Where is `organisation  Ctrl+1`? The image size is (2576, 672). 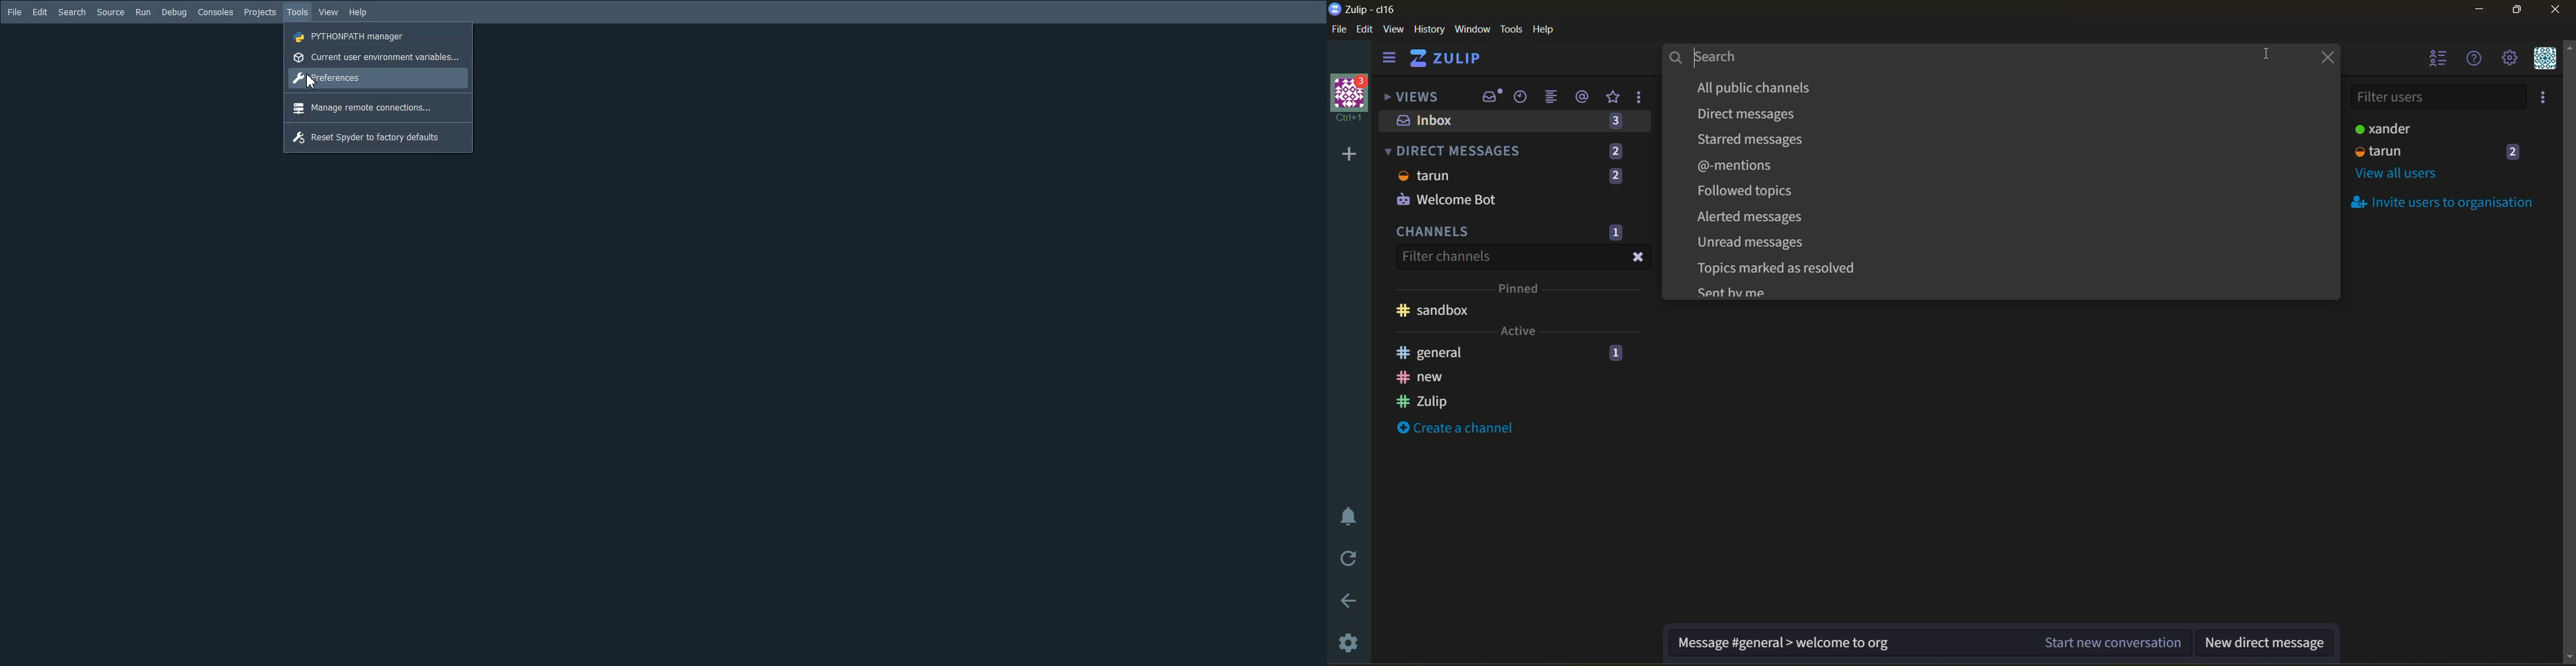
organisation  Ctrl+1 is located at coordinates (1353, 100).